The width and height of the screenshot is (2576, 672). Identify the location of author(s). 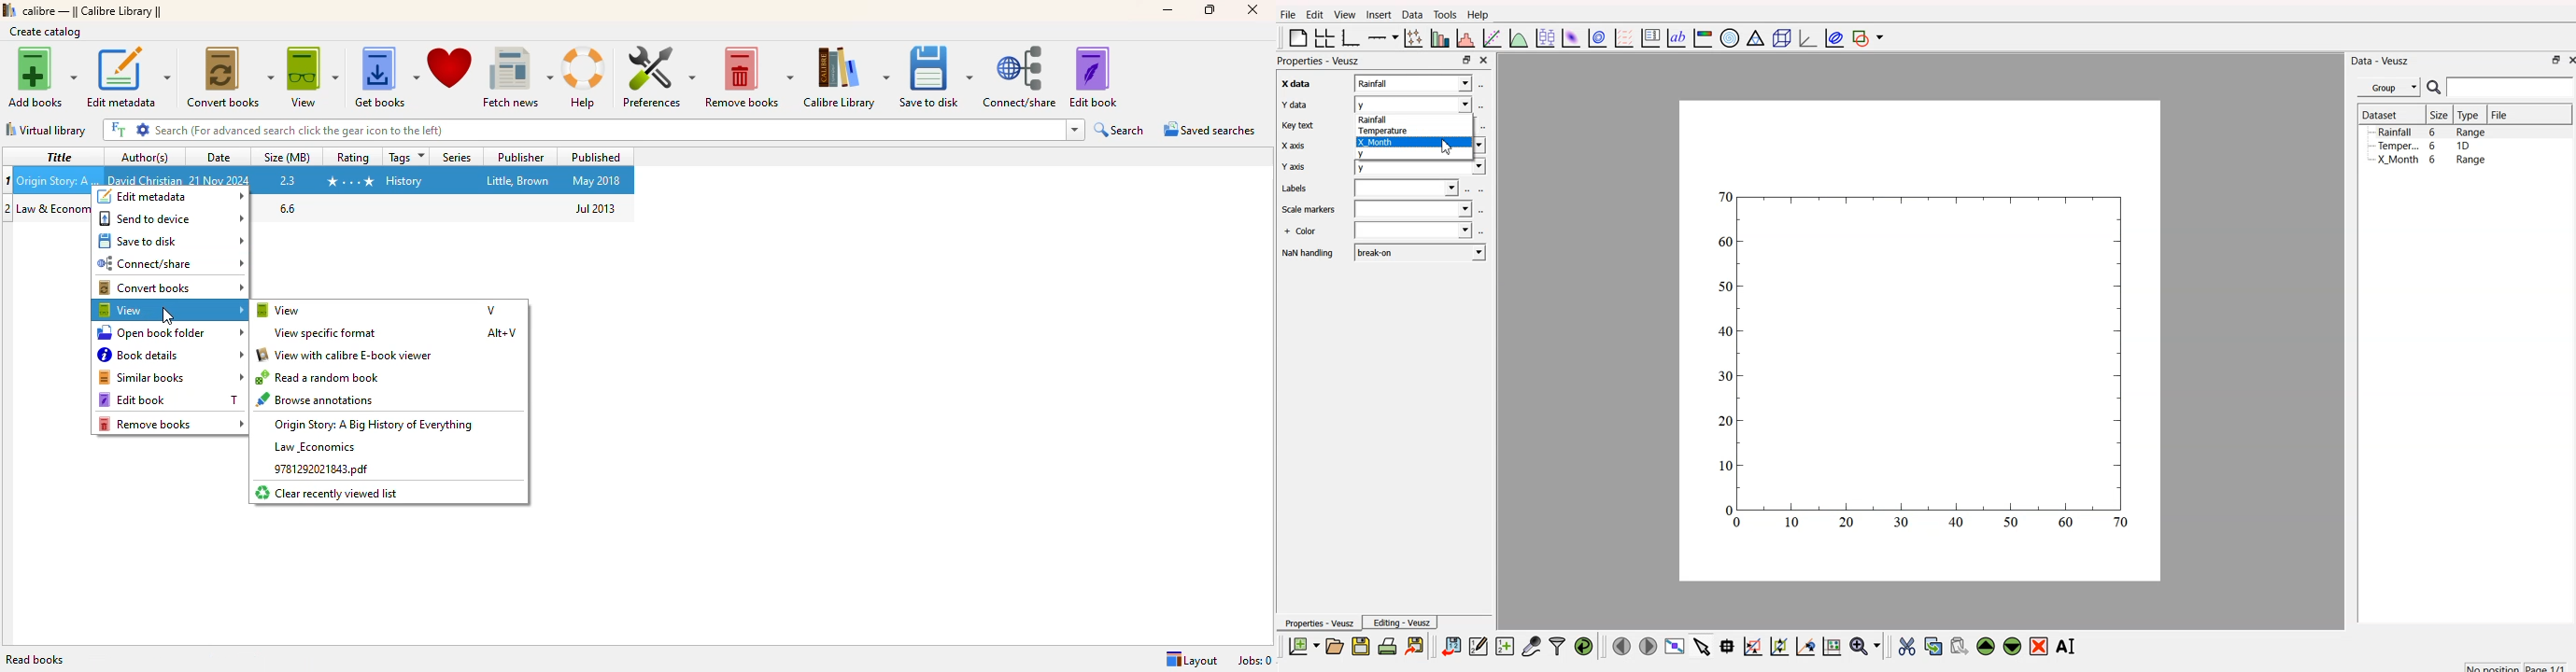
(145, 157).